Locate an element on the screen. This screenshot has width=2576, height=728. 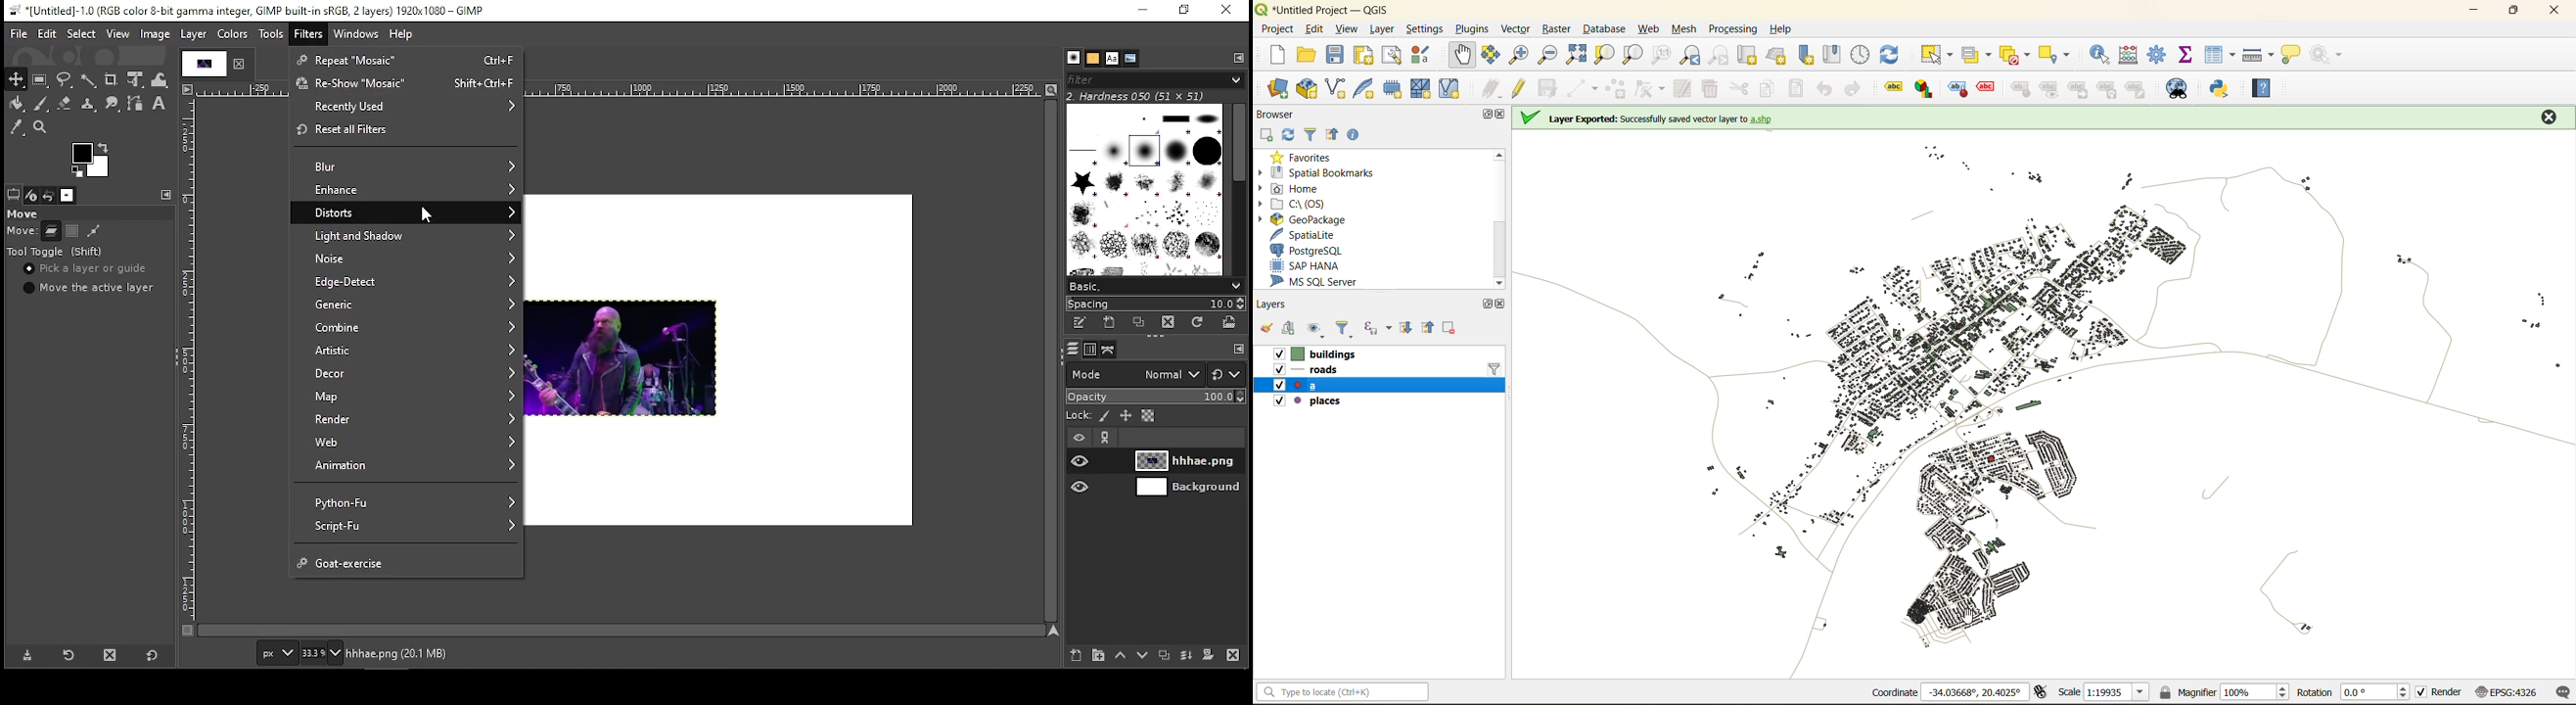
refresh is located at coordinates (1897, 52).